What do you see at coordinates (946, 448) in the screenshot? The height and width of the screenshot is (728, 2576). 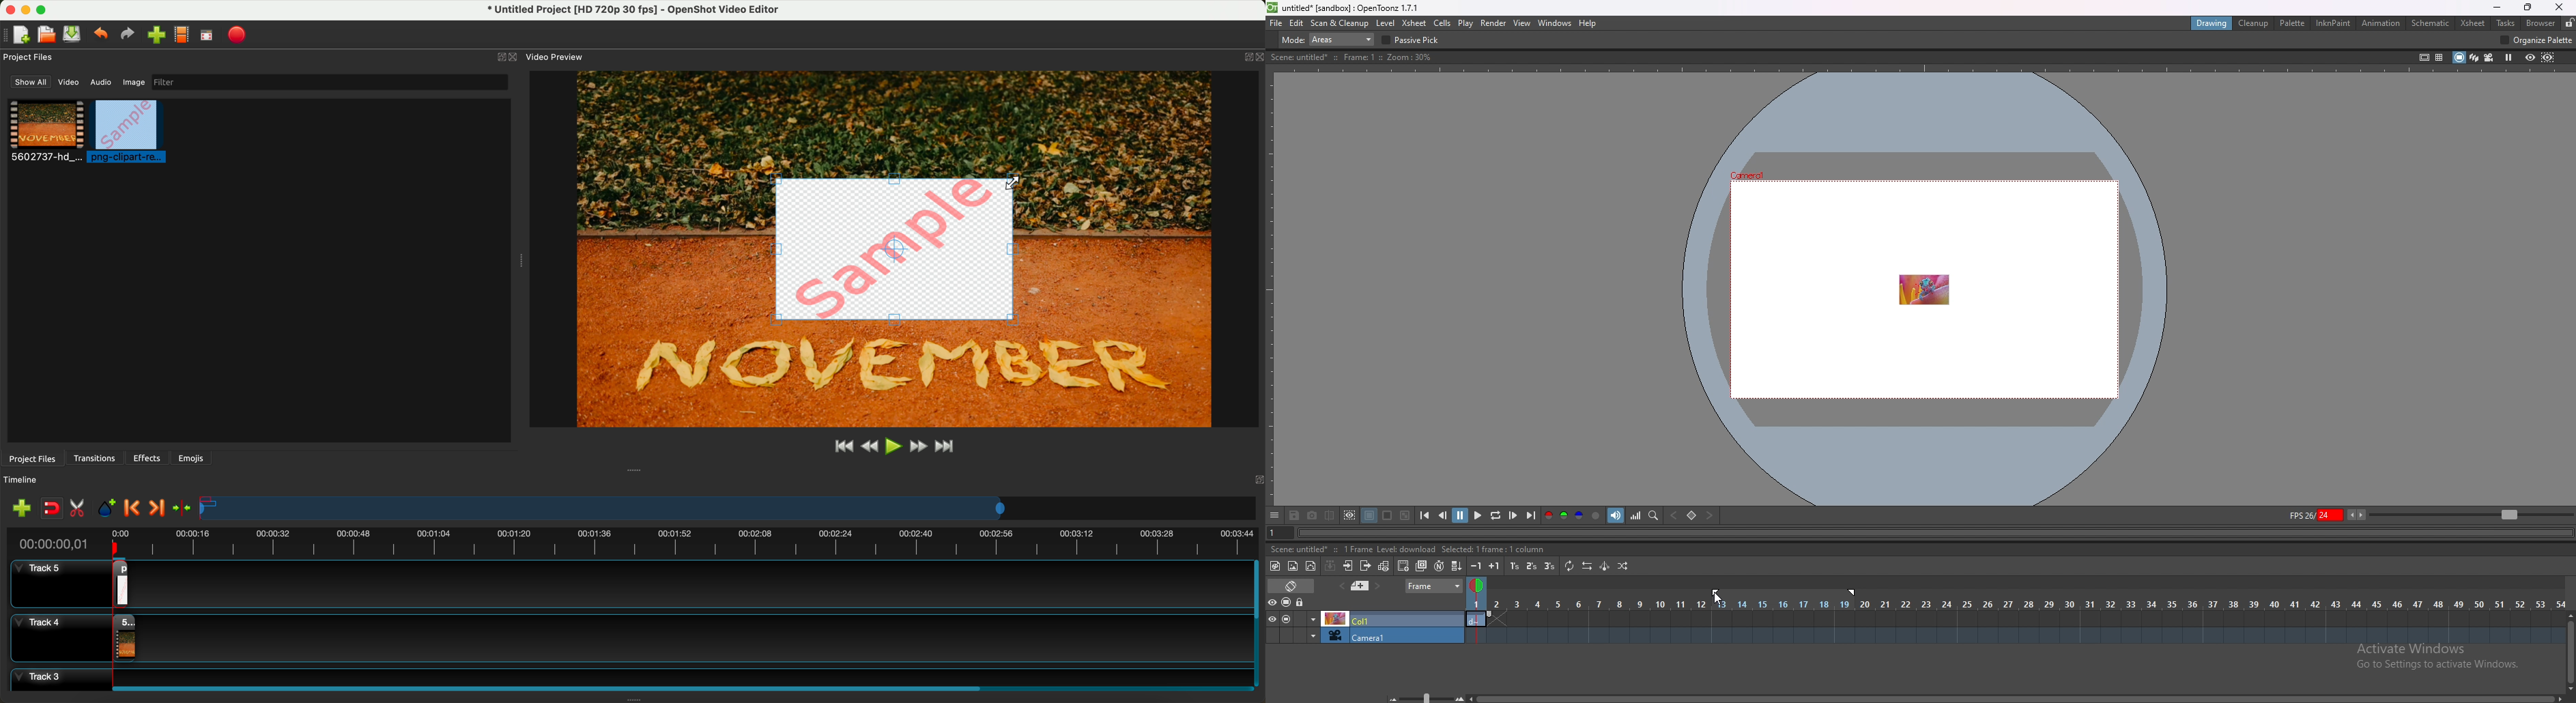 I see `jump to end` at bounding box center [946, 448].